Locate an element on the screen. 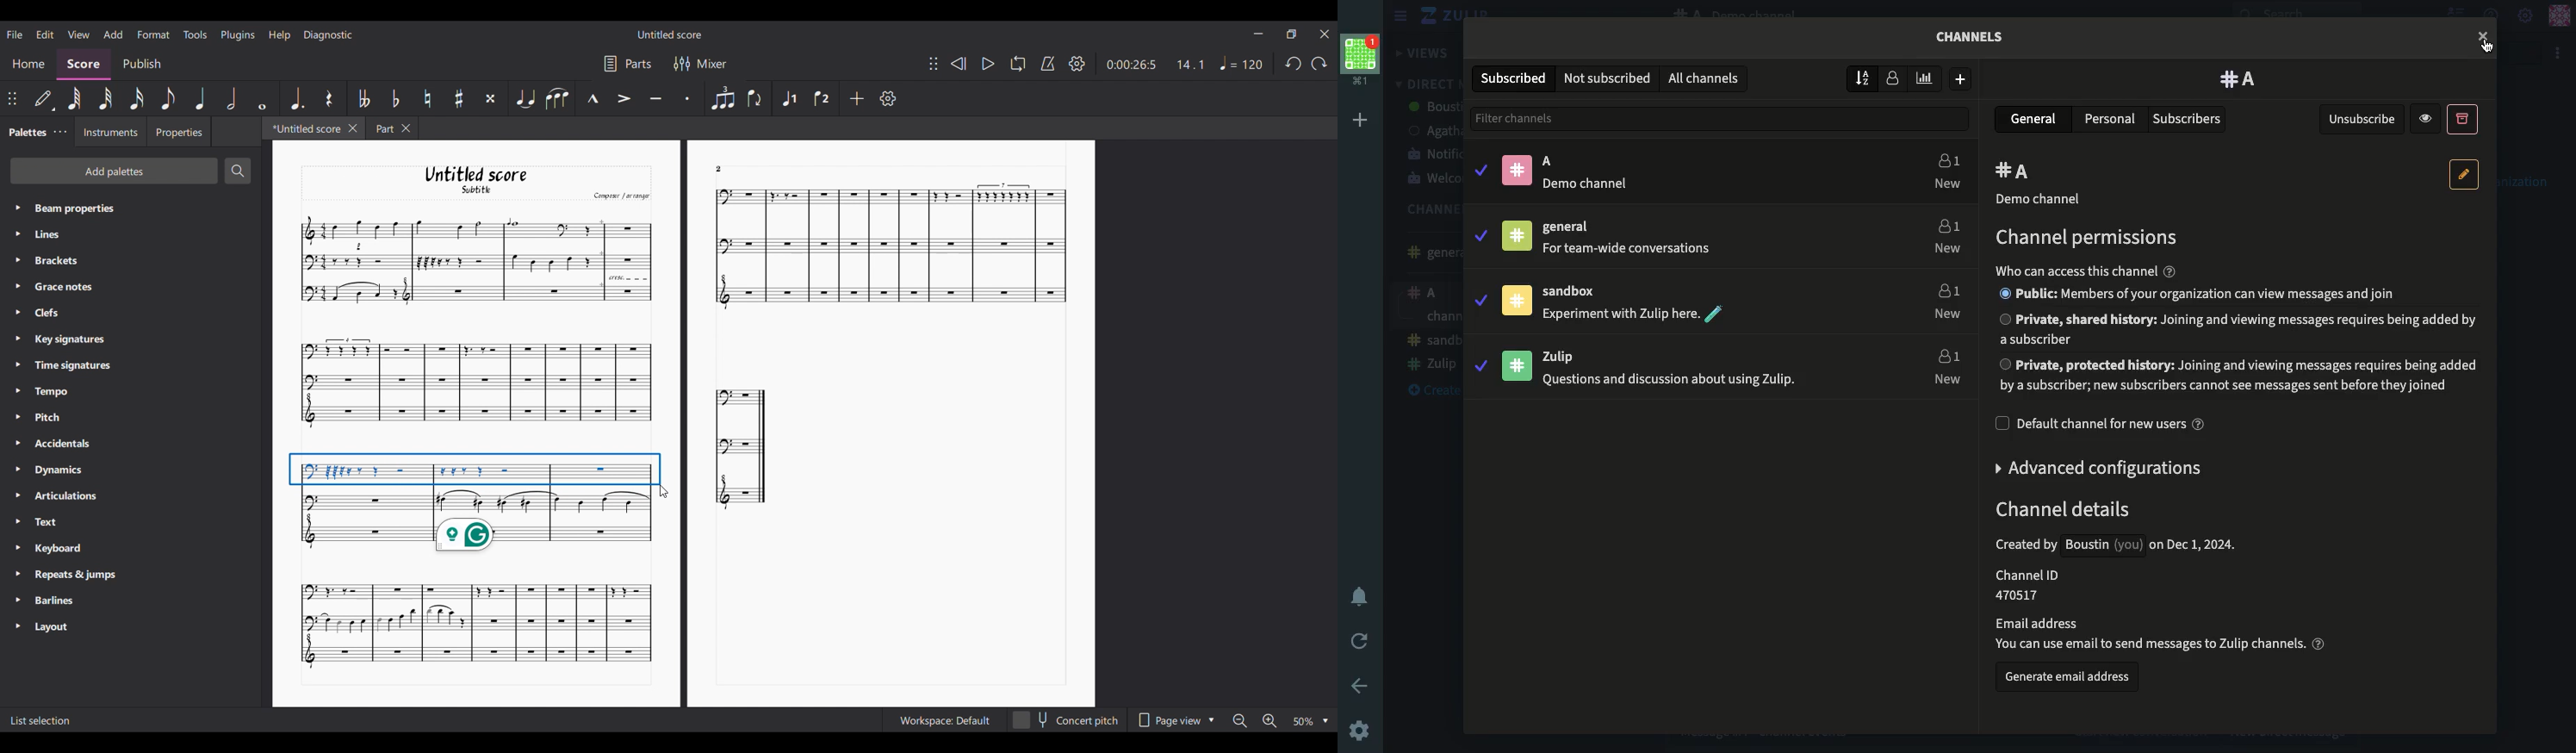 Image resolution: width=2576 pixels, height=756 pixels. Plugins menu is located at coordinates (238, 36).